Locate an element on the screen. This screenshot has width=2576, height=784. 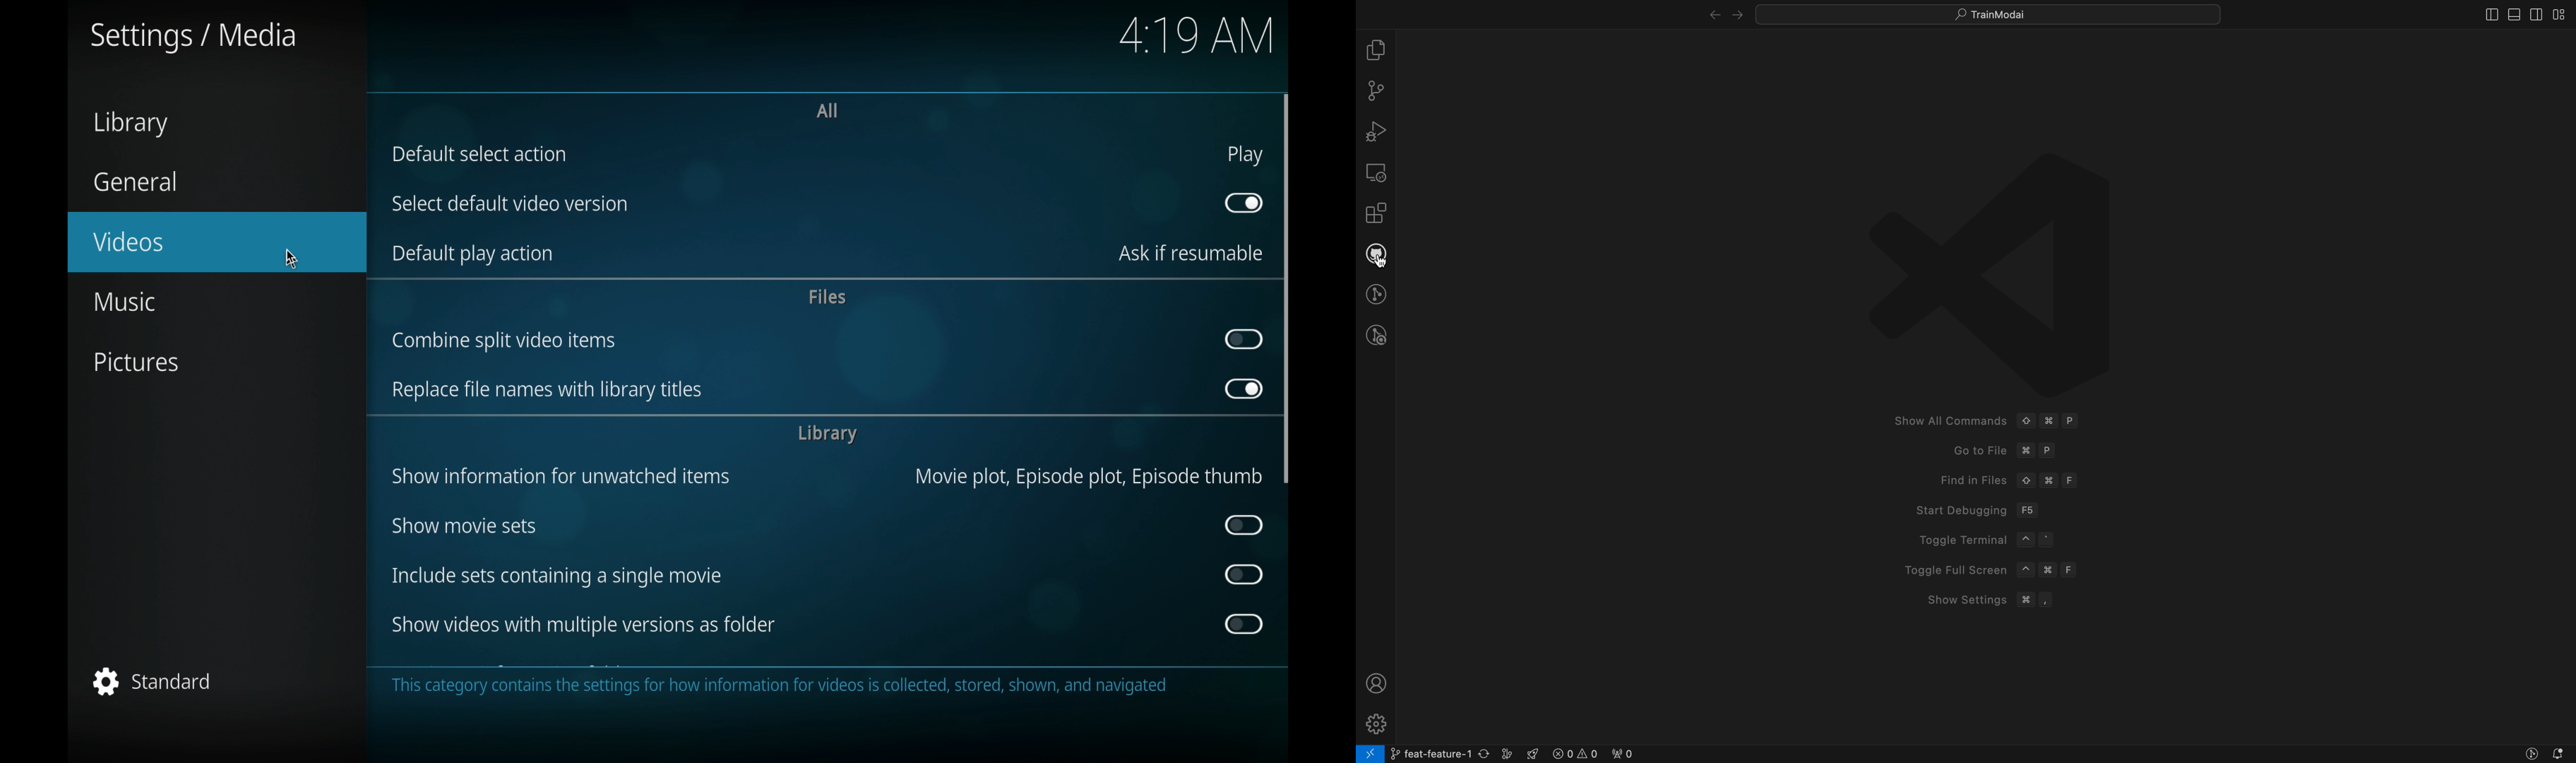
play is located at coordinates (1244, 155).